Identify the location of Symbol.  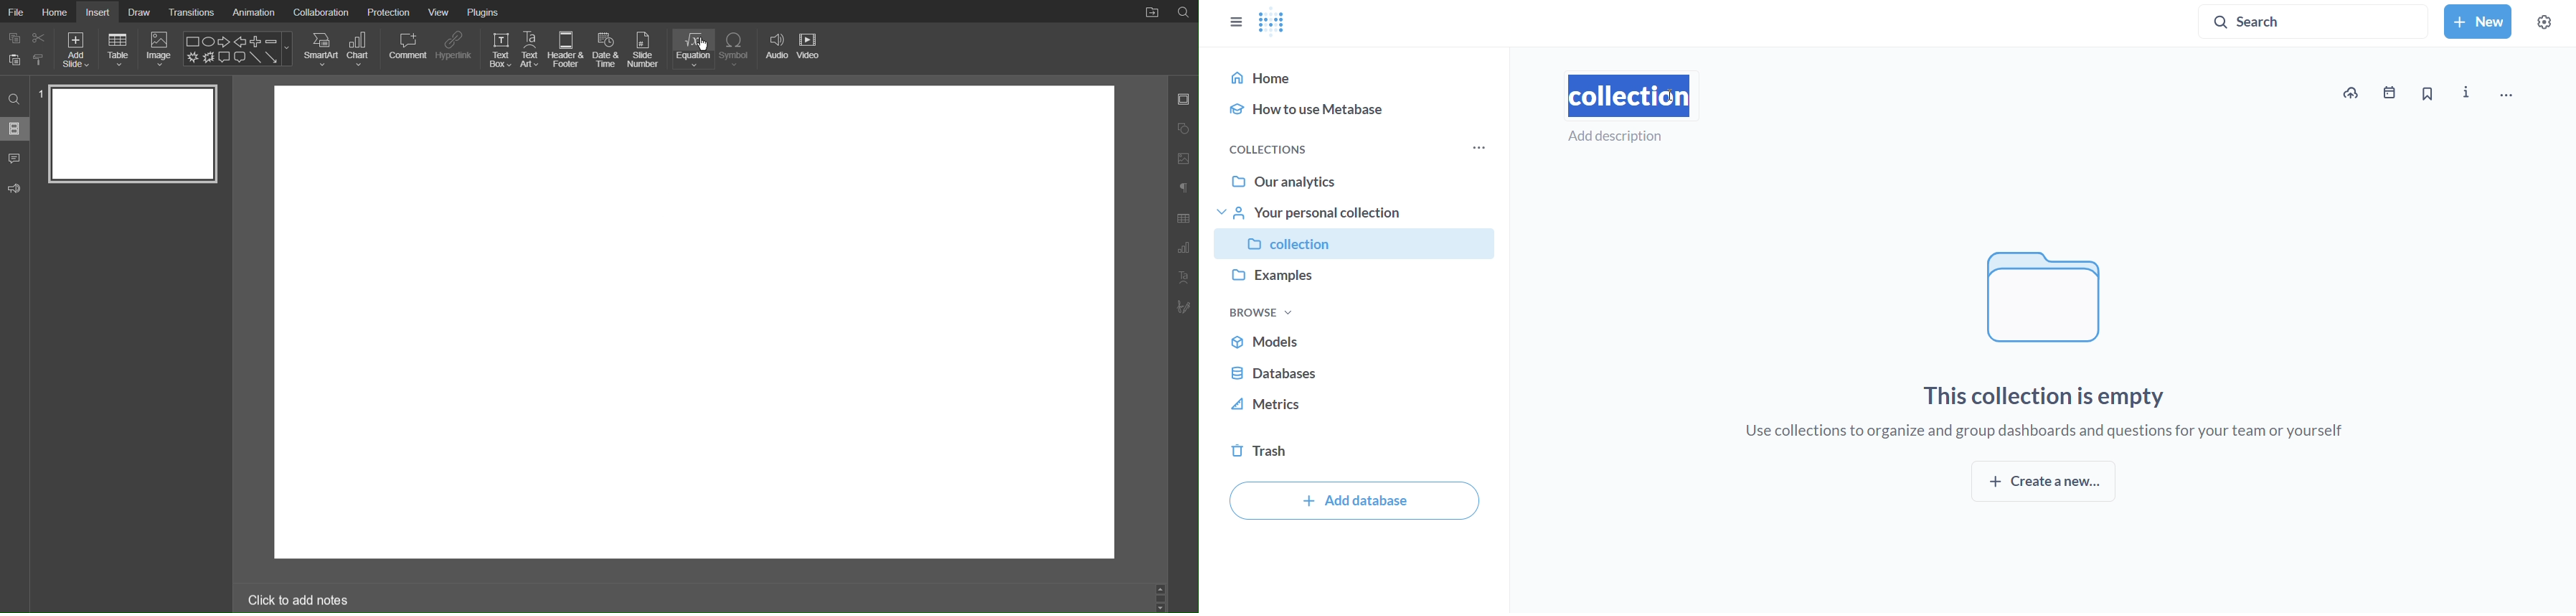
(738, 49).